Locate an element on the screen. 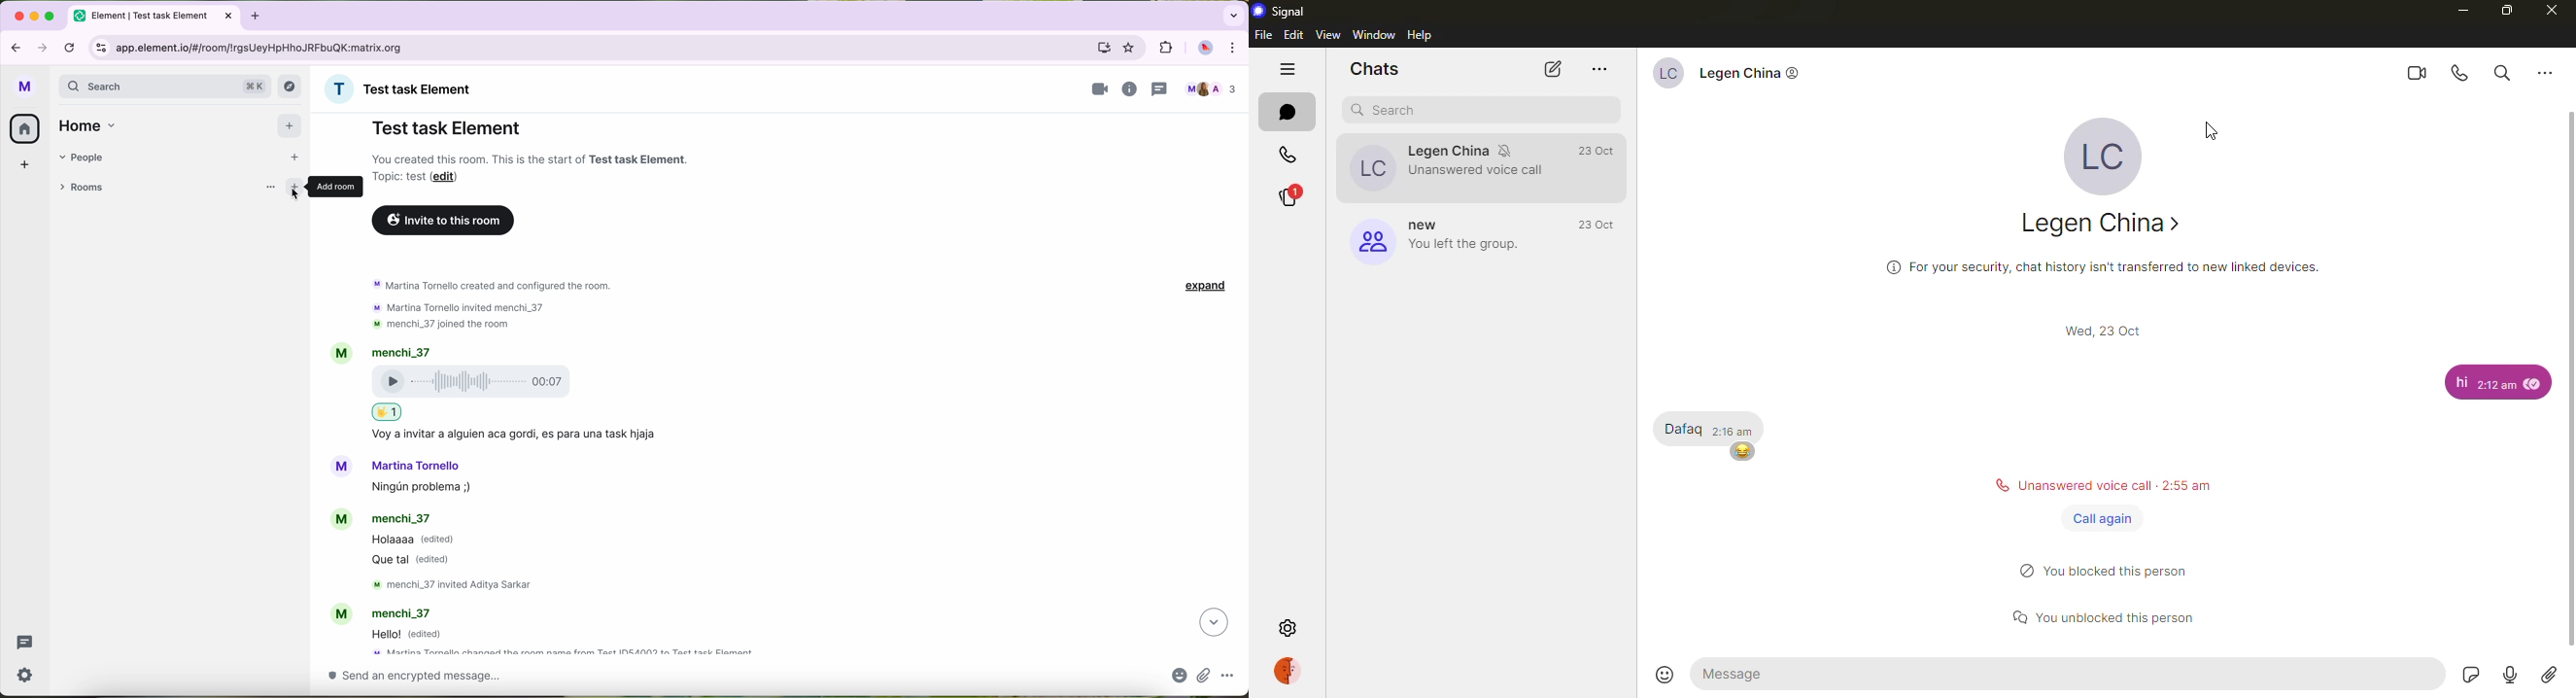  send a message is located at coordinates (731, 679).